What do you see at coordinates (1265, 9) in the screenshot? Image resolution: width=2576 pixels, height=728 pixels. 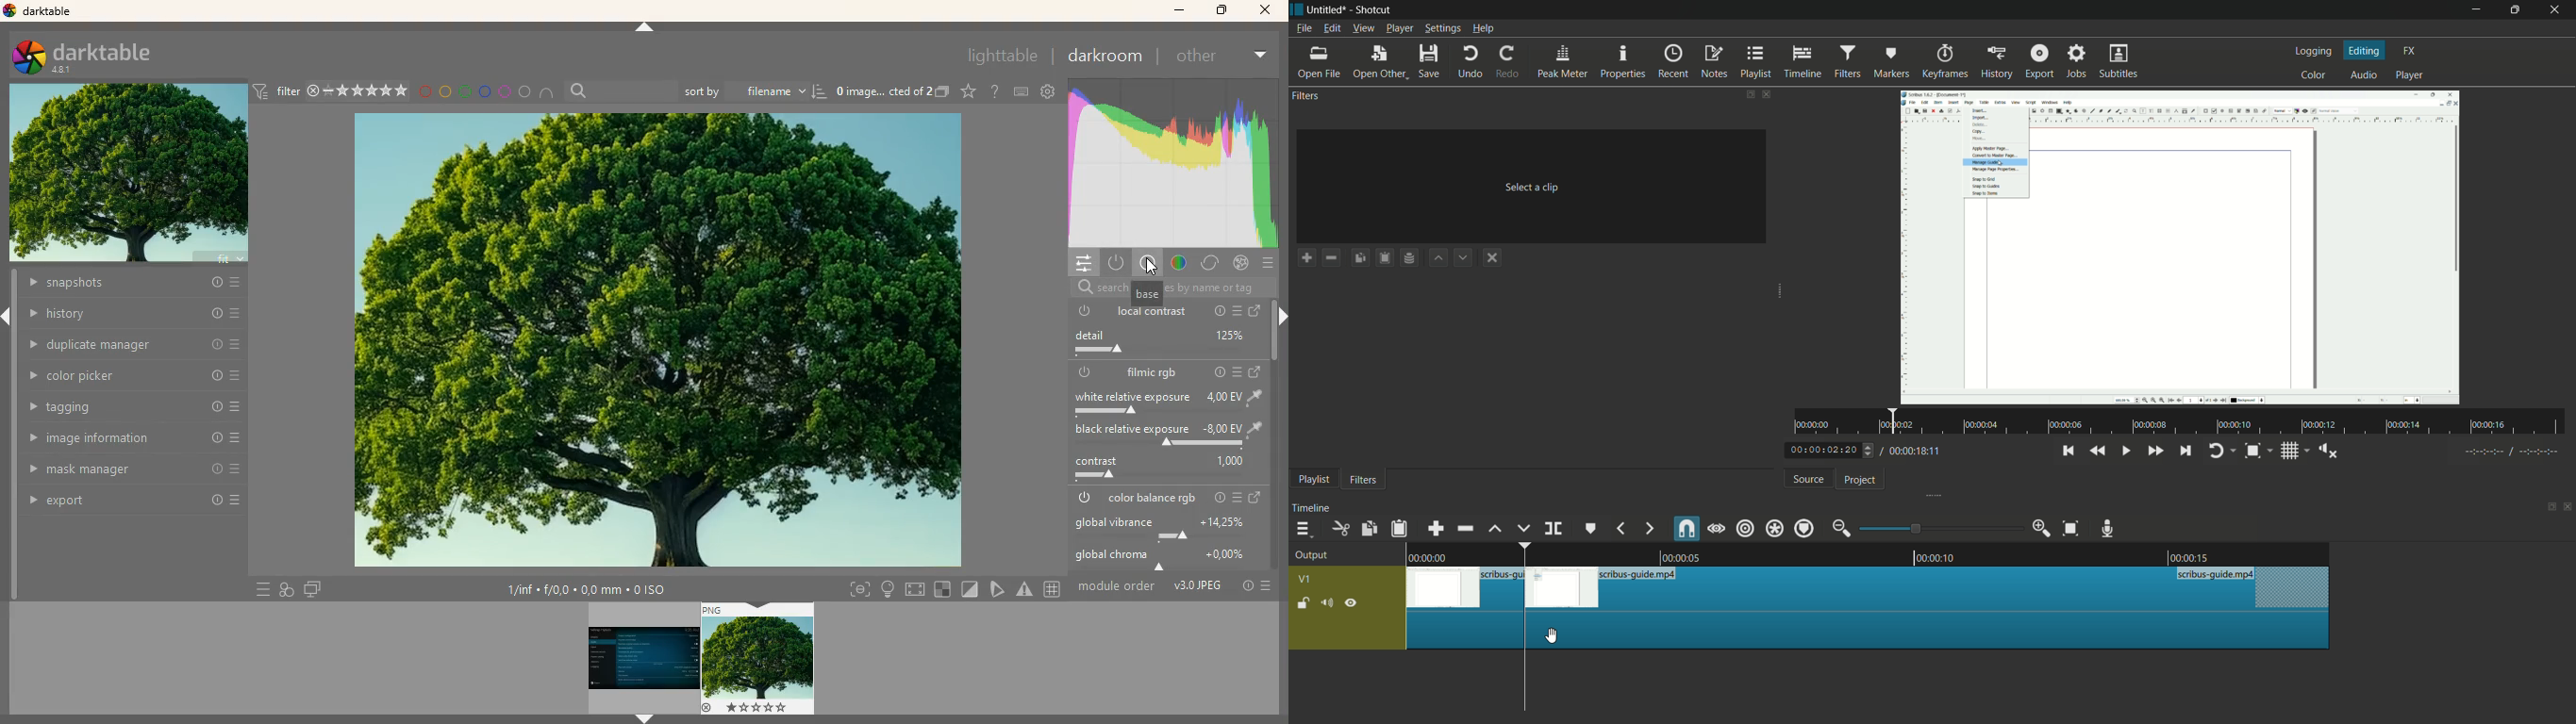 I see `close` at bounding box center [1265, 9].